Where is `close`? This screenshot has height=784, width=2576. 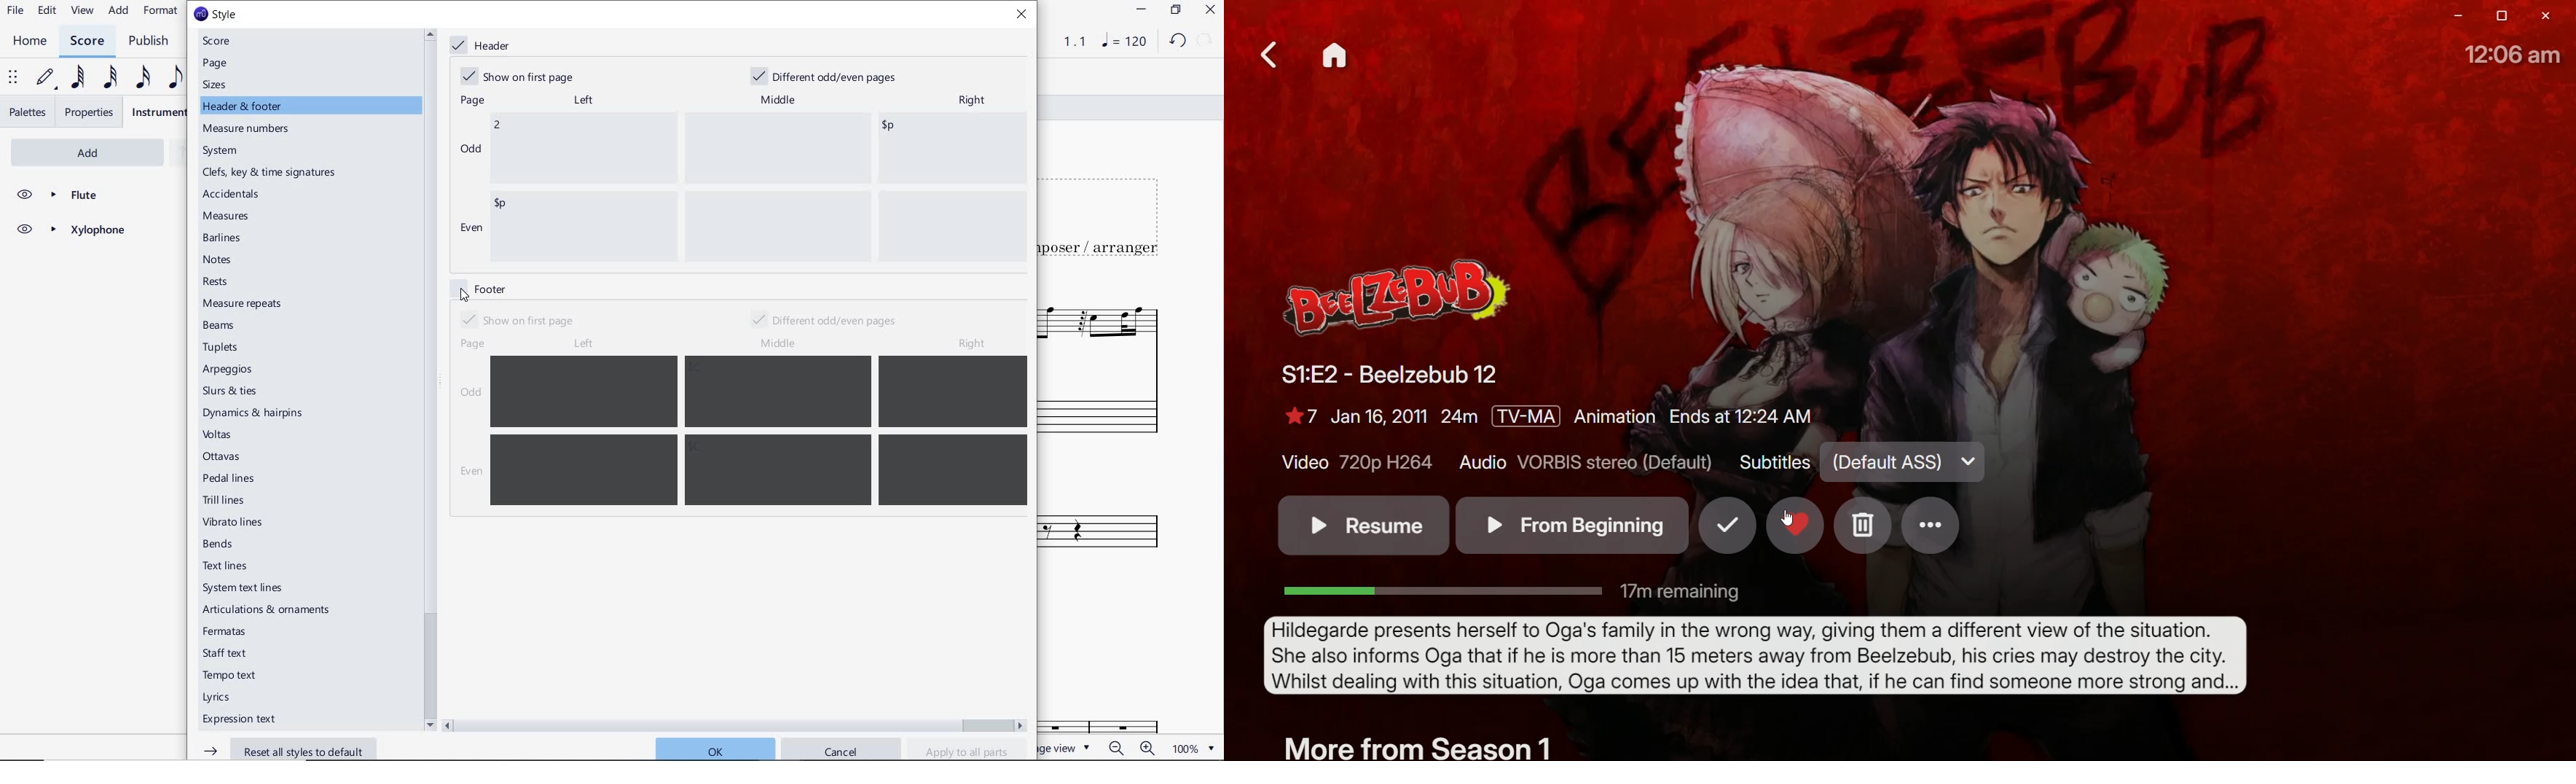
close is located at coordinates (1025, 16).